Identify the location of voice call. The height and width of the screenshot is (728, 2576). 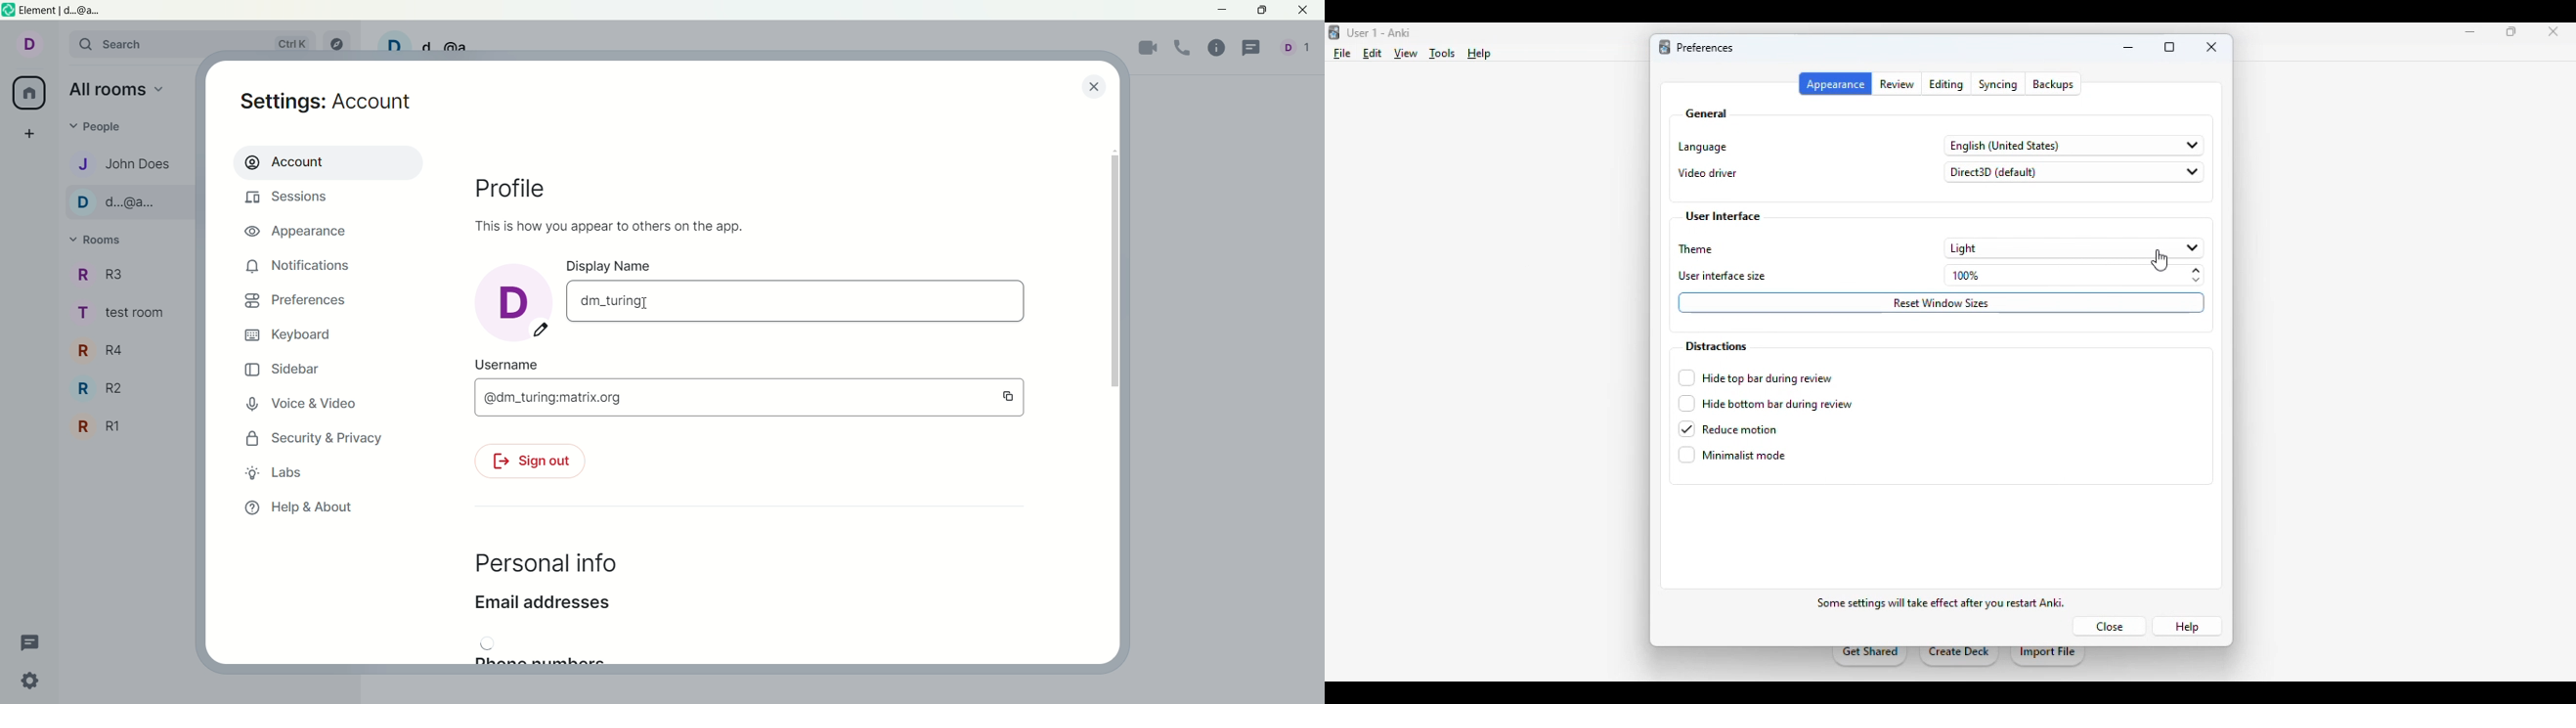
(1186, 48).